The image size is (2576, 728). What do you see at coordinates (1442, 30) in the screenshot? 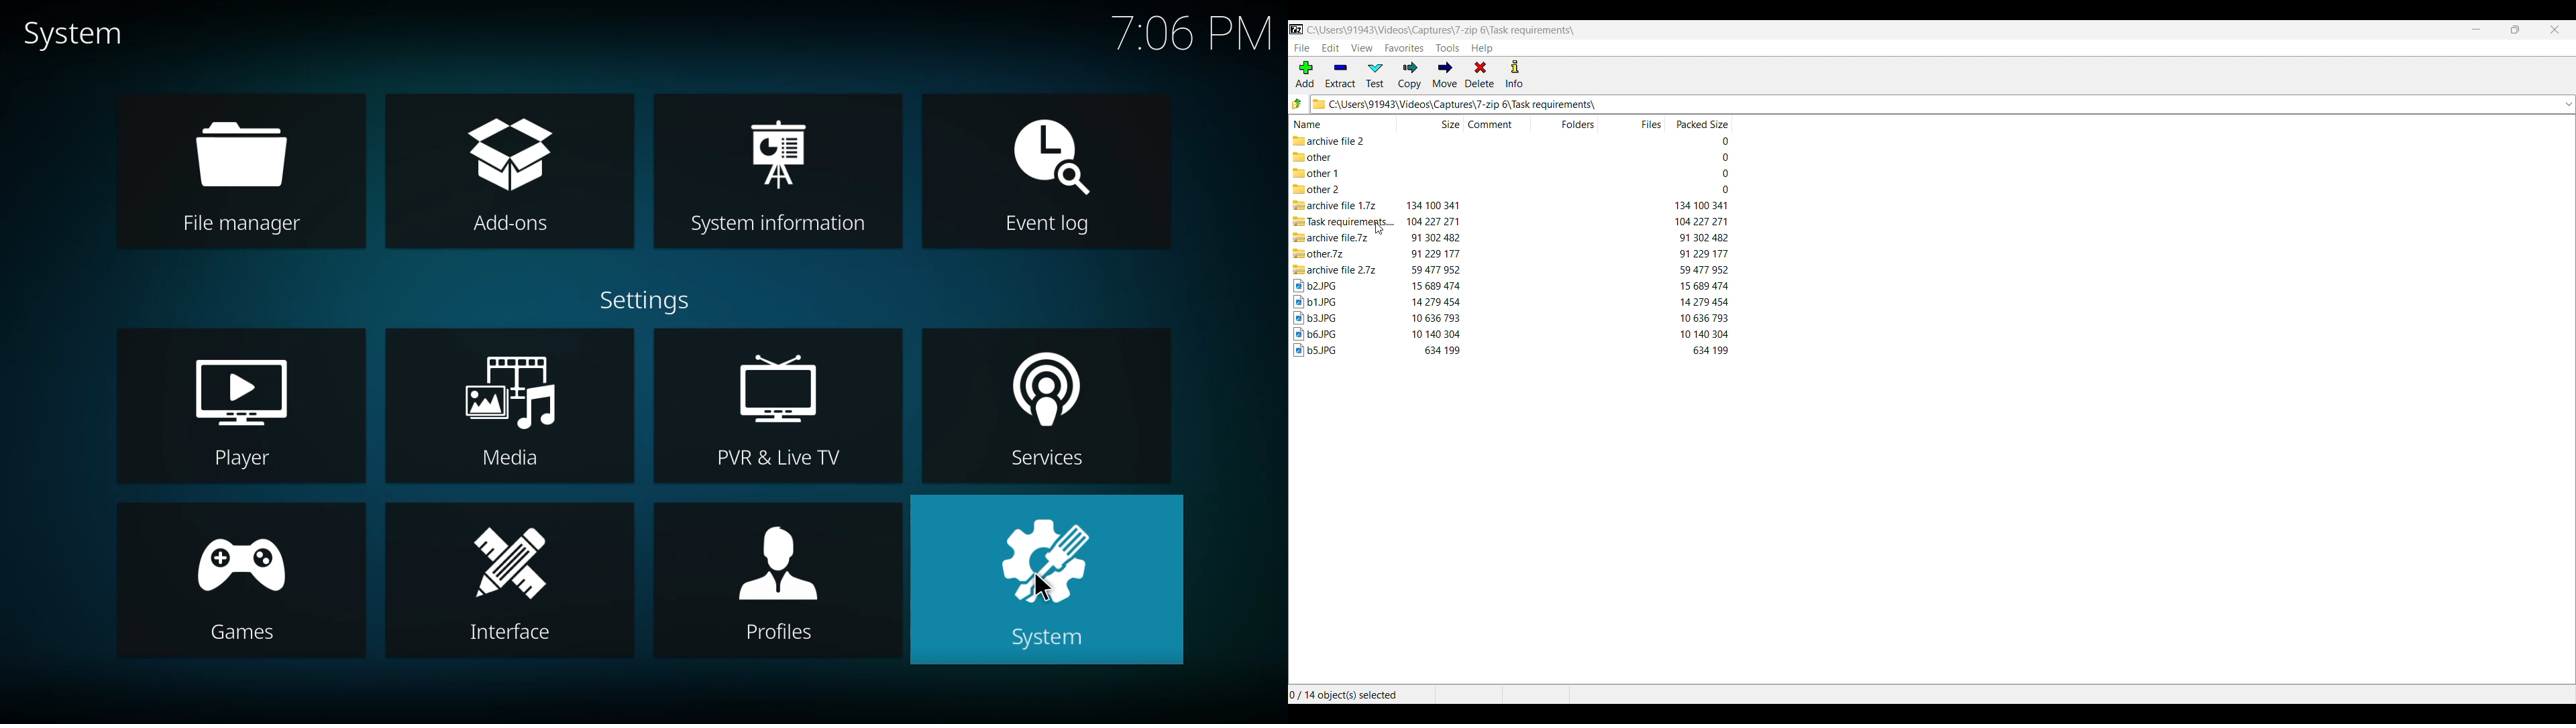
I see `Location of current folder` at bounding box center [1442, 30].